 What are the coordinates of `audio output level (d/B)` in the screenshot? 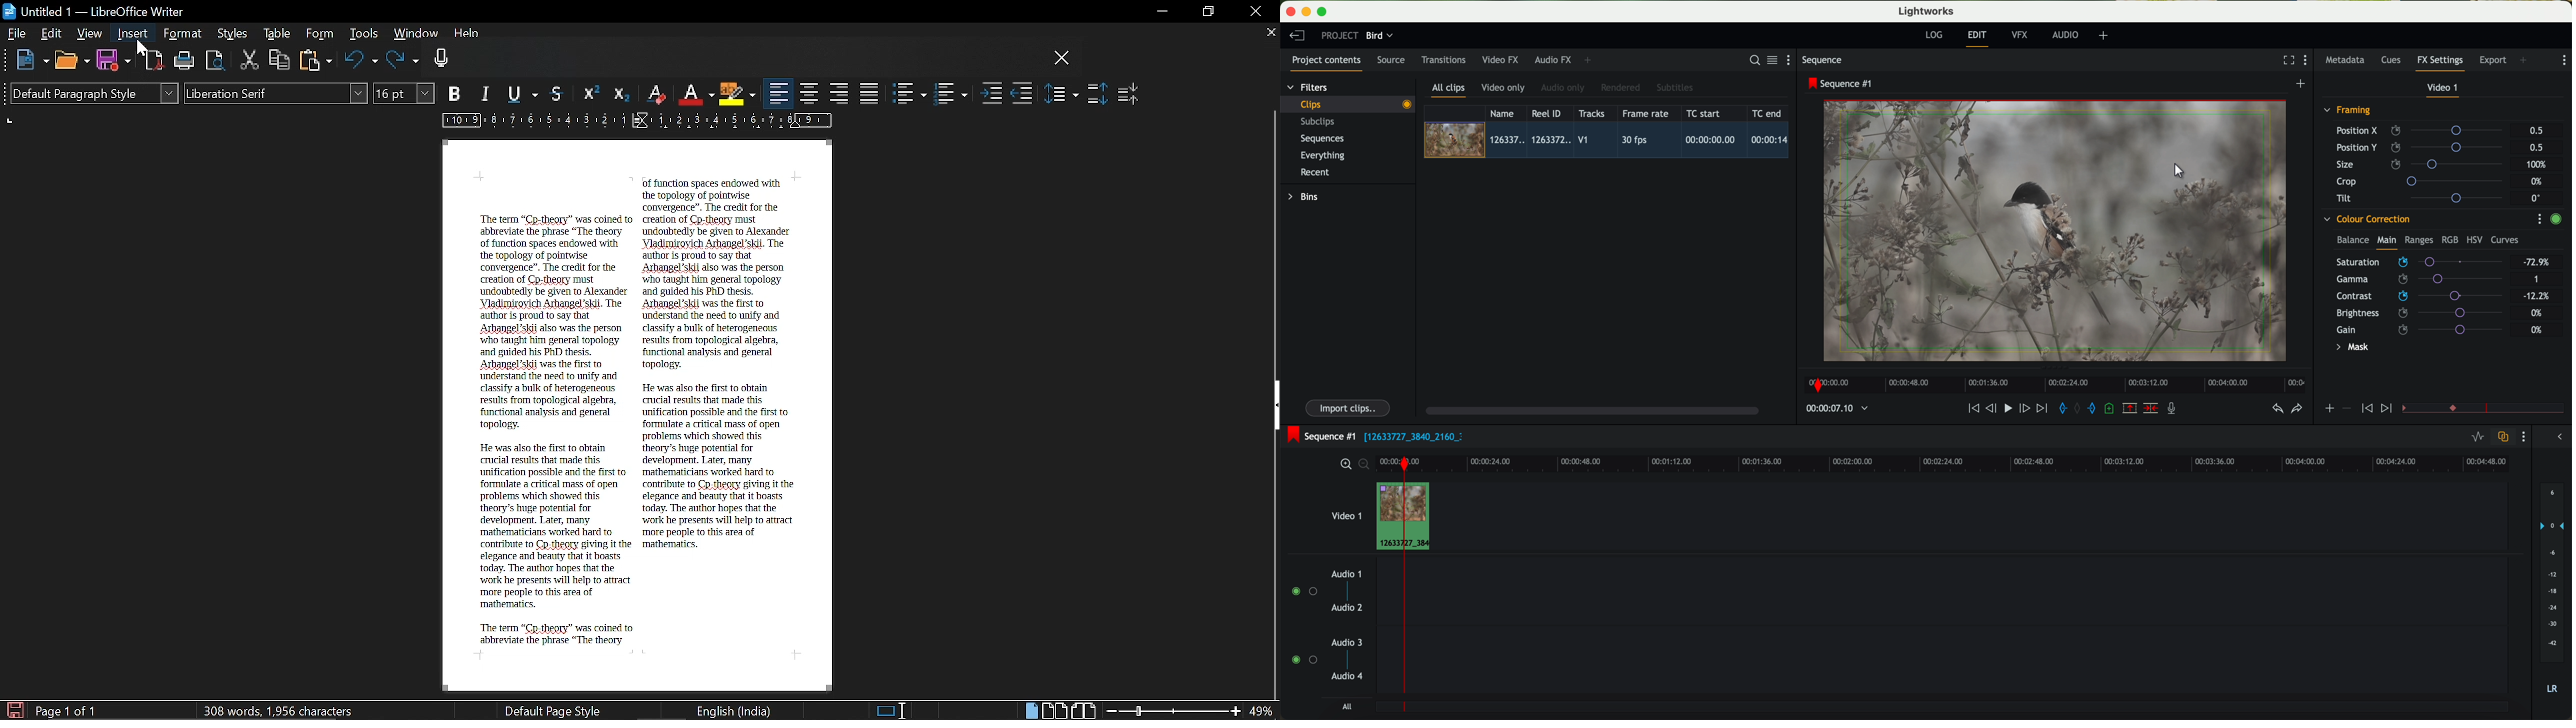 It's located at (2553, 592).